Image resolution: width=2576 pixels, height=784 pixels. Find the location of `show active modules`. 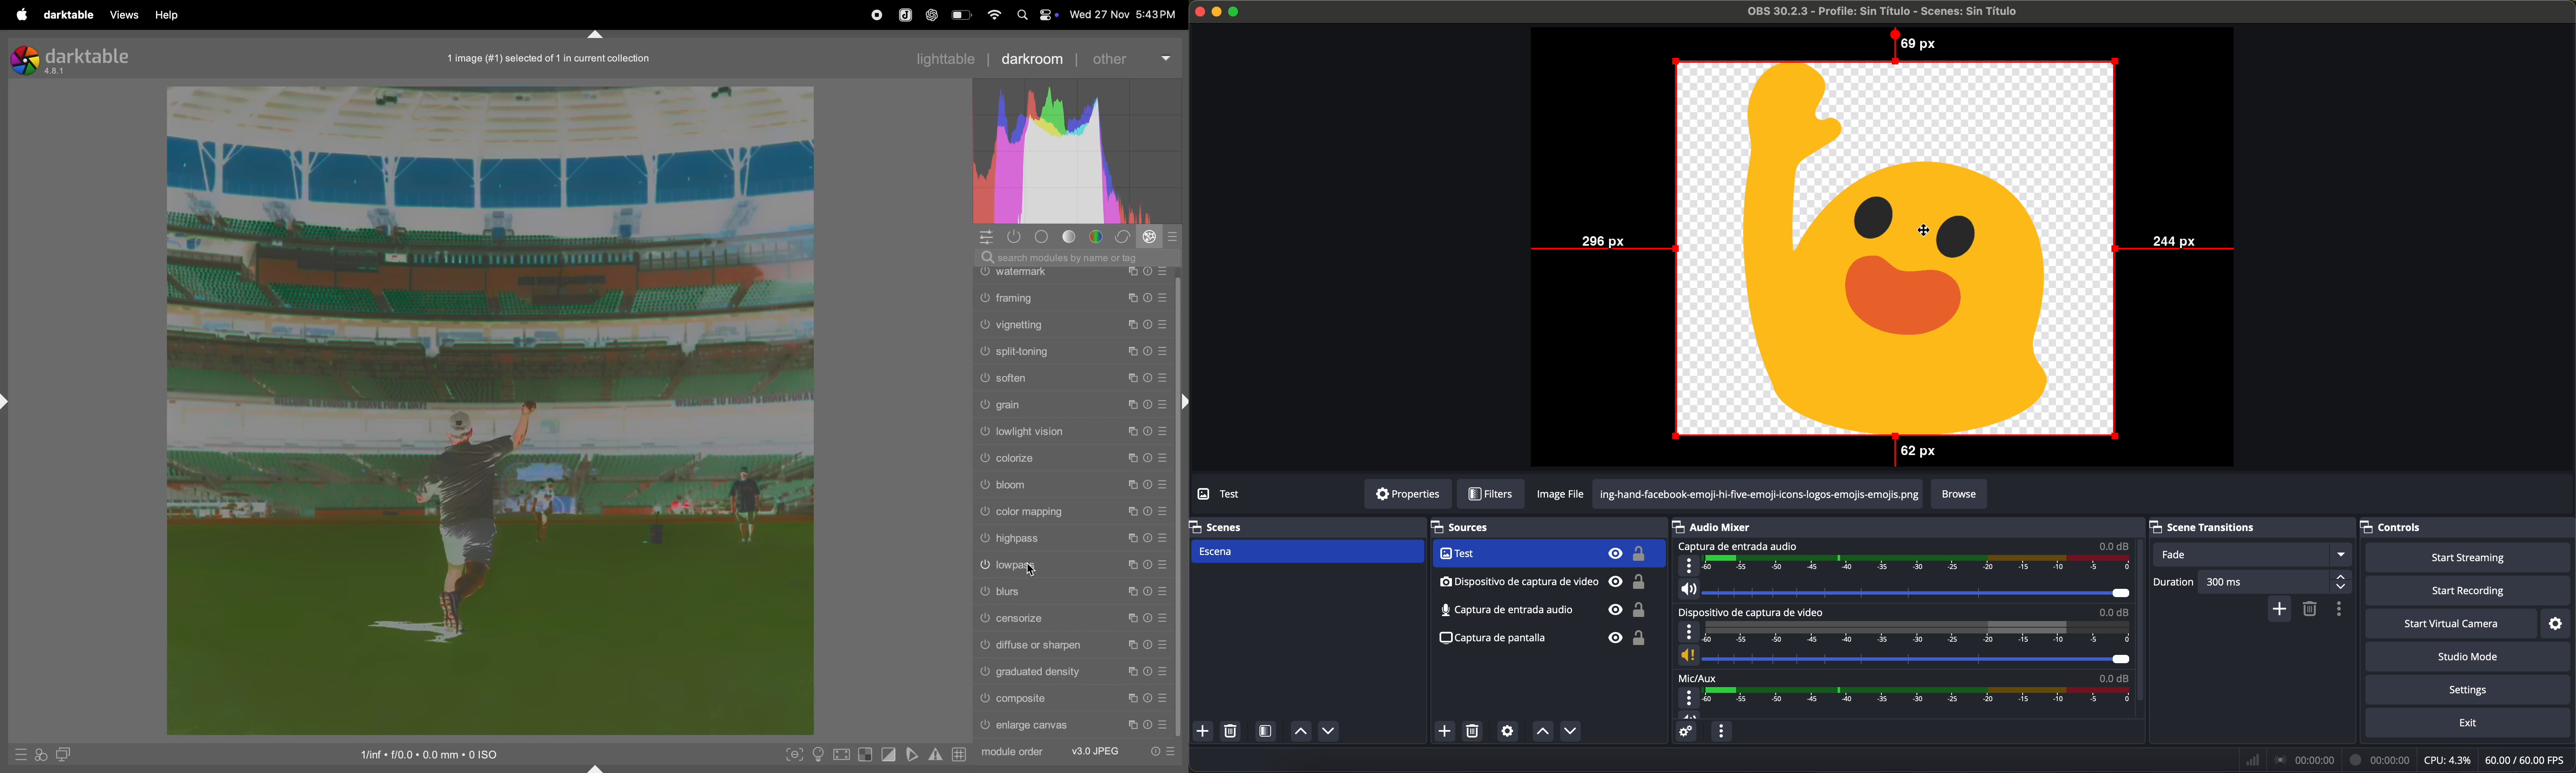

show active modules is located at coordinates (1012, 237).